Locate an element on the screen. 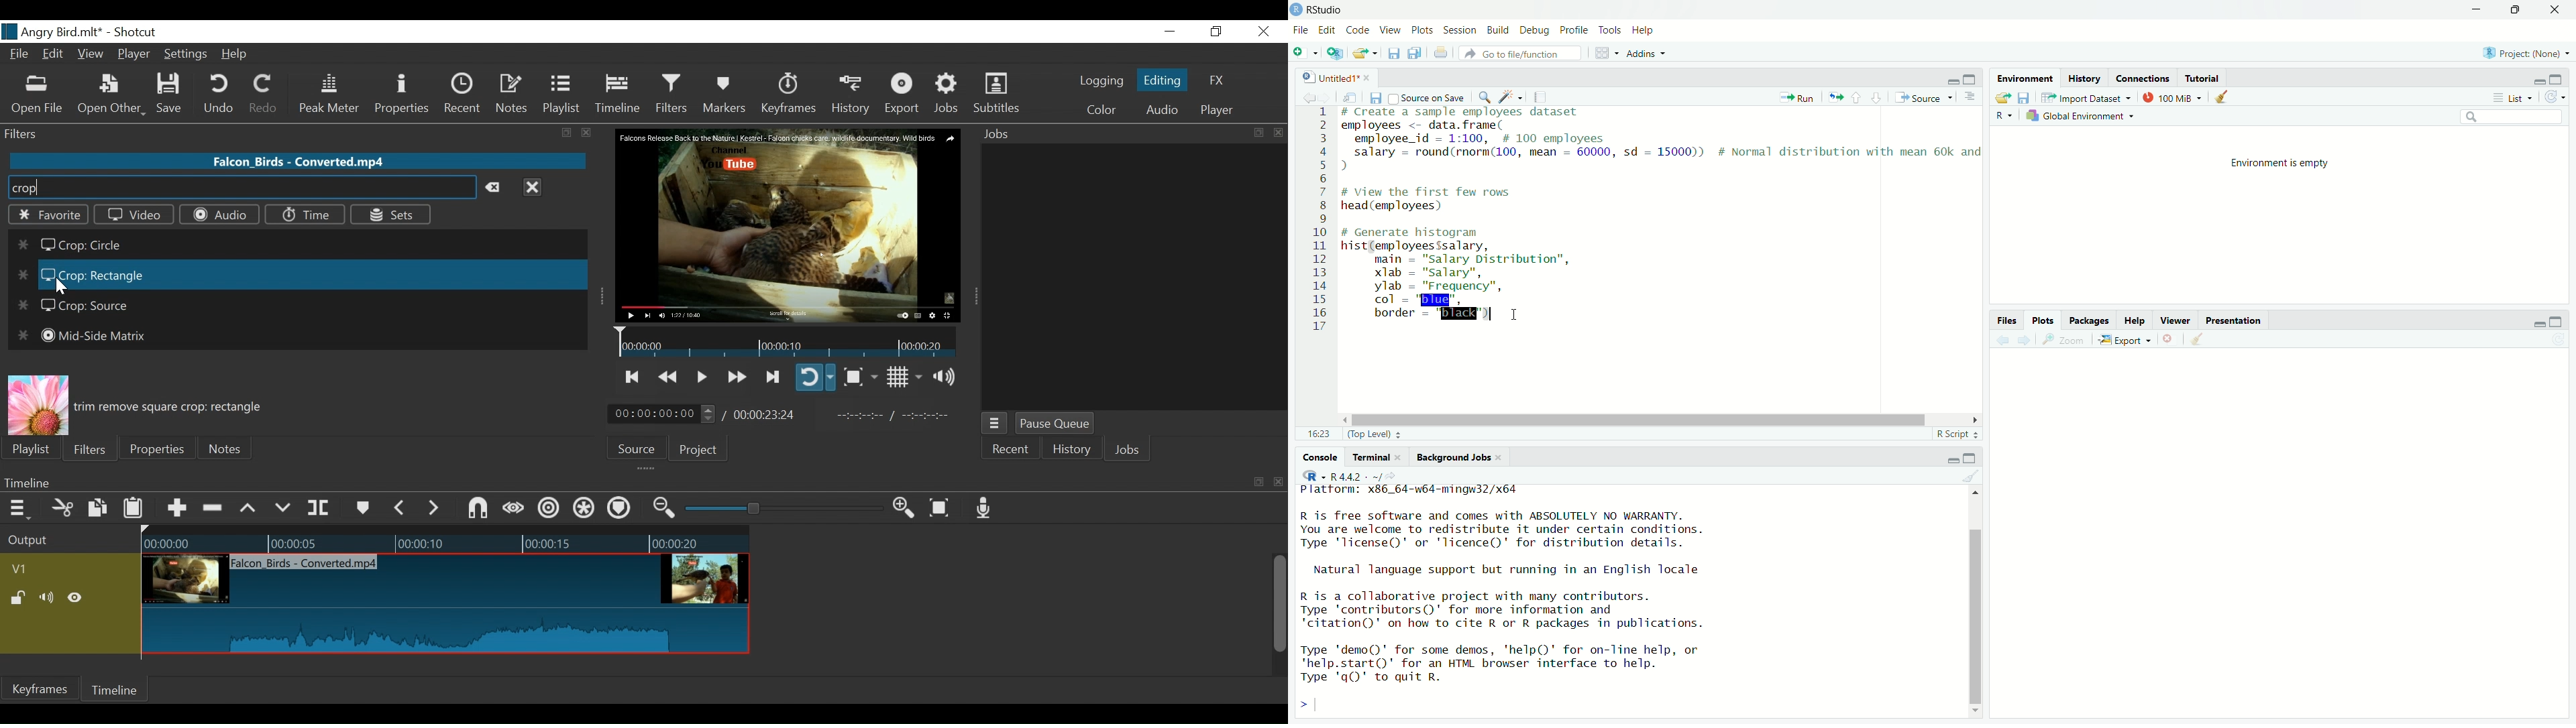  View is located at coordinates (1391, 30).